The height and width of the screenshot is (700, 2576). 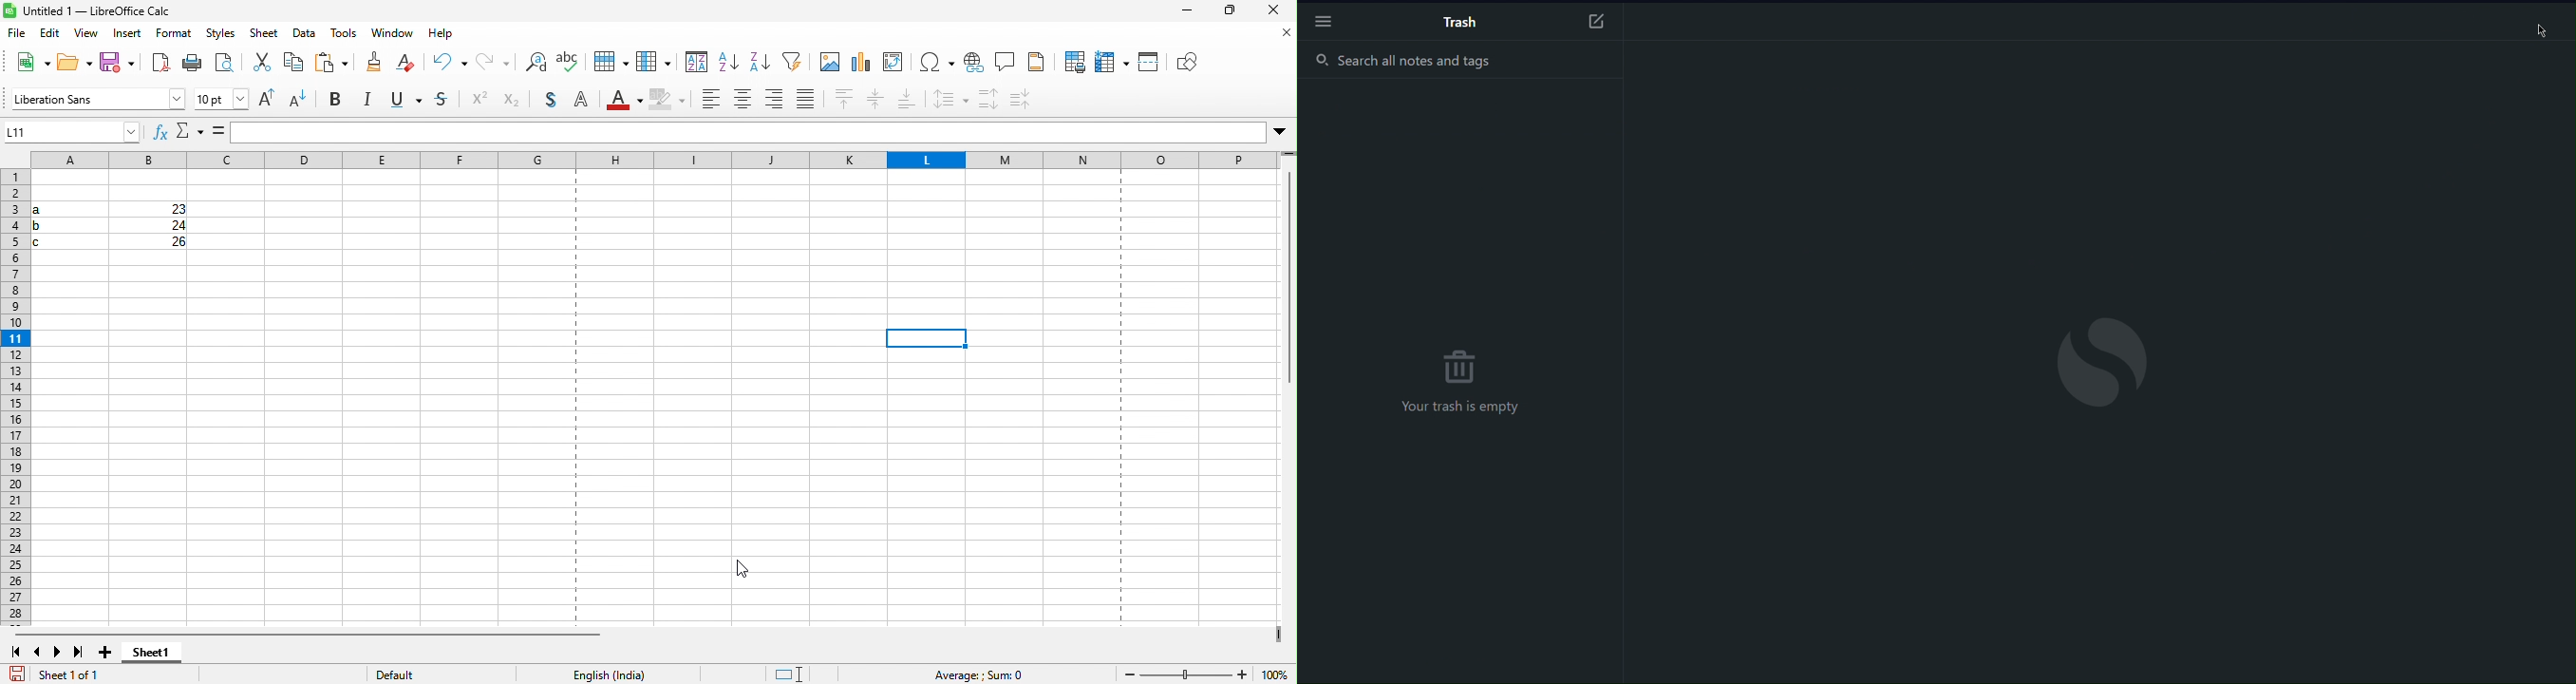 I want to click on align bottom, so click(x=911, y=100).